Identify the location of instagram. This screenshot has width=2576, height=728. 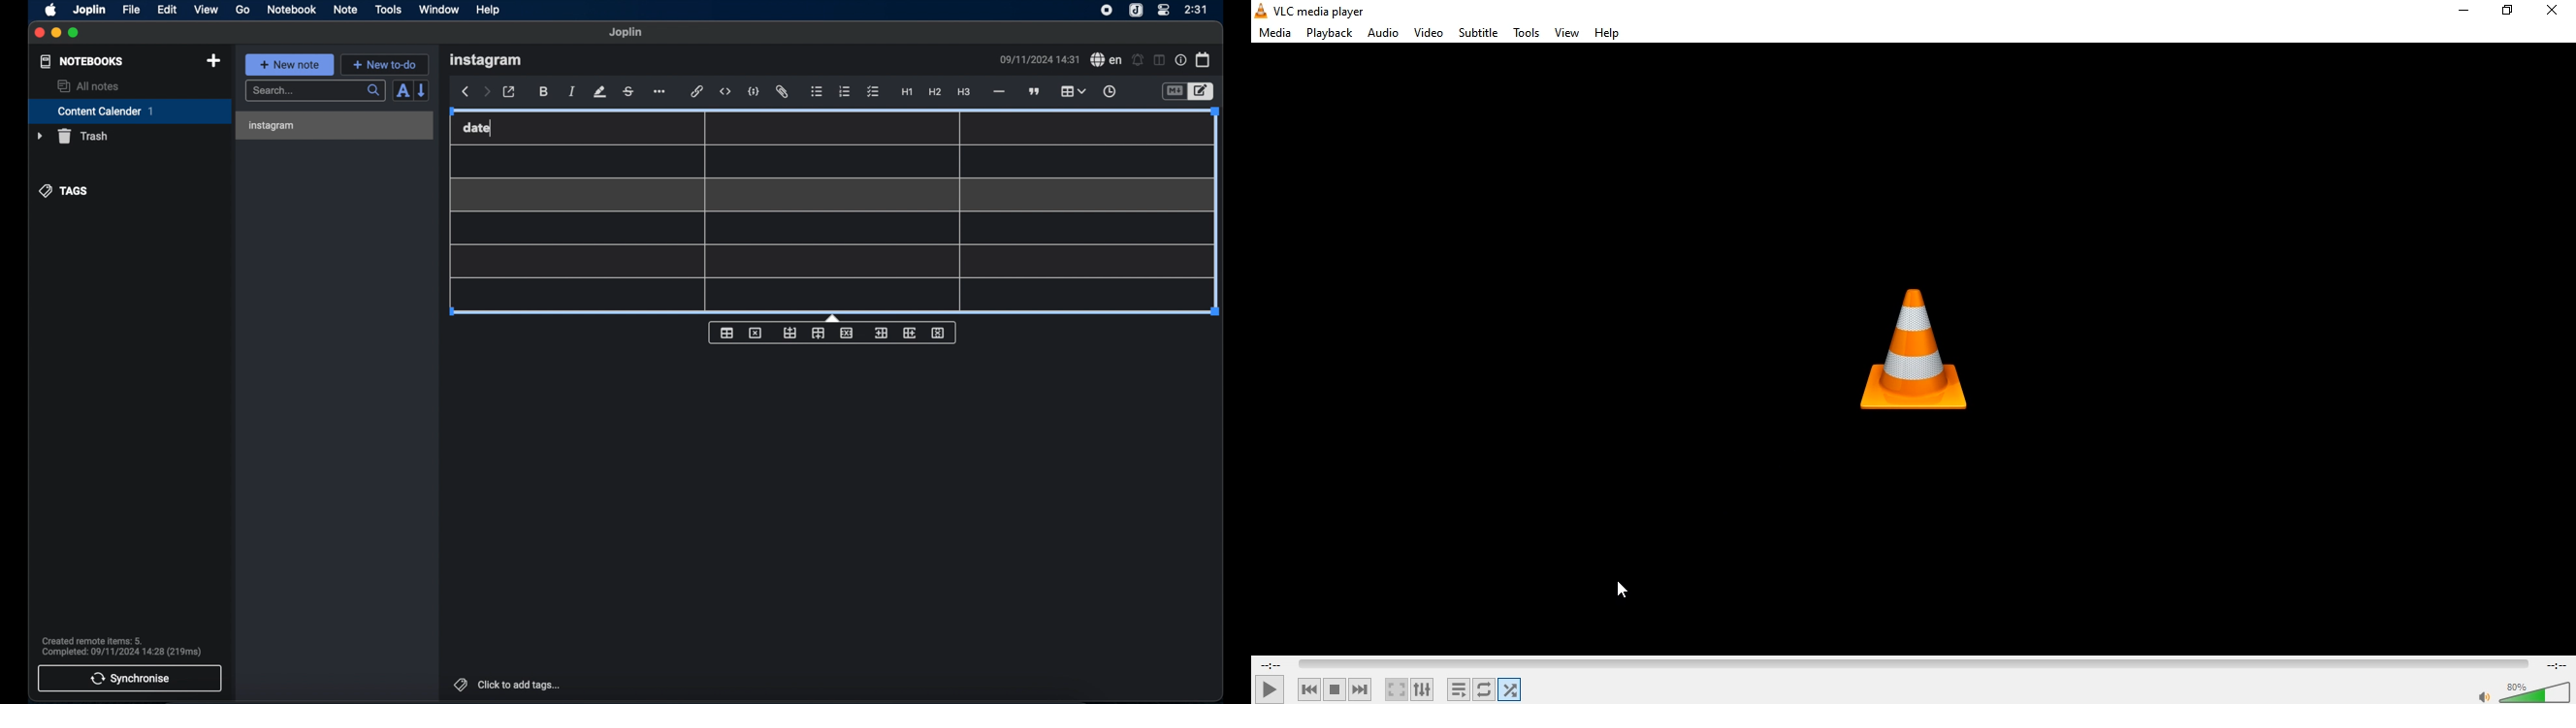
(486, 61).